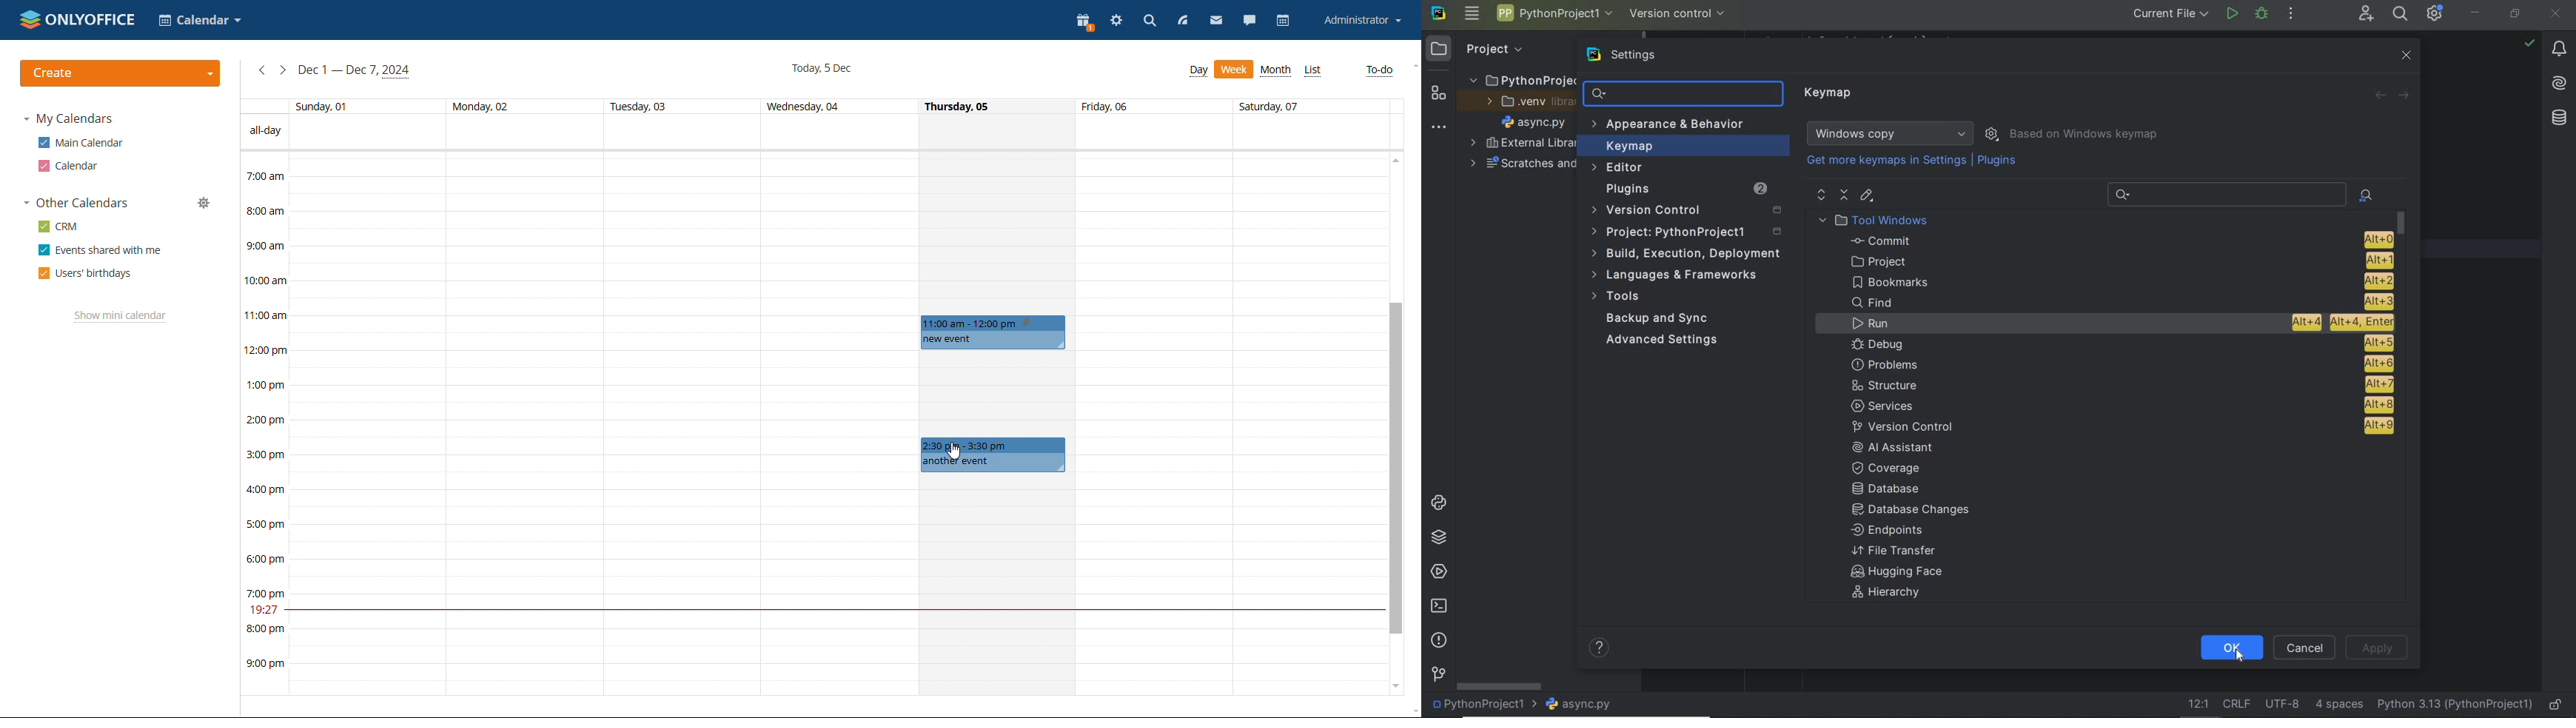 The image size is (2576, 728). What do you see at coordinates (266, 420) in the screenshot?
I see `2:00 pm` at bounding box center [266, 420].